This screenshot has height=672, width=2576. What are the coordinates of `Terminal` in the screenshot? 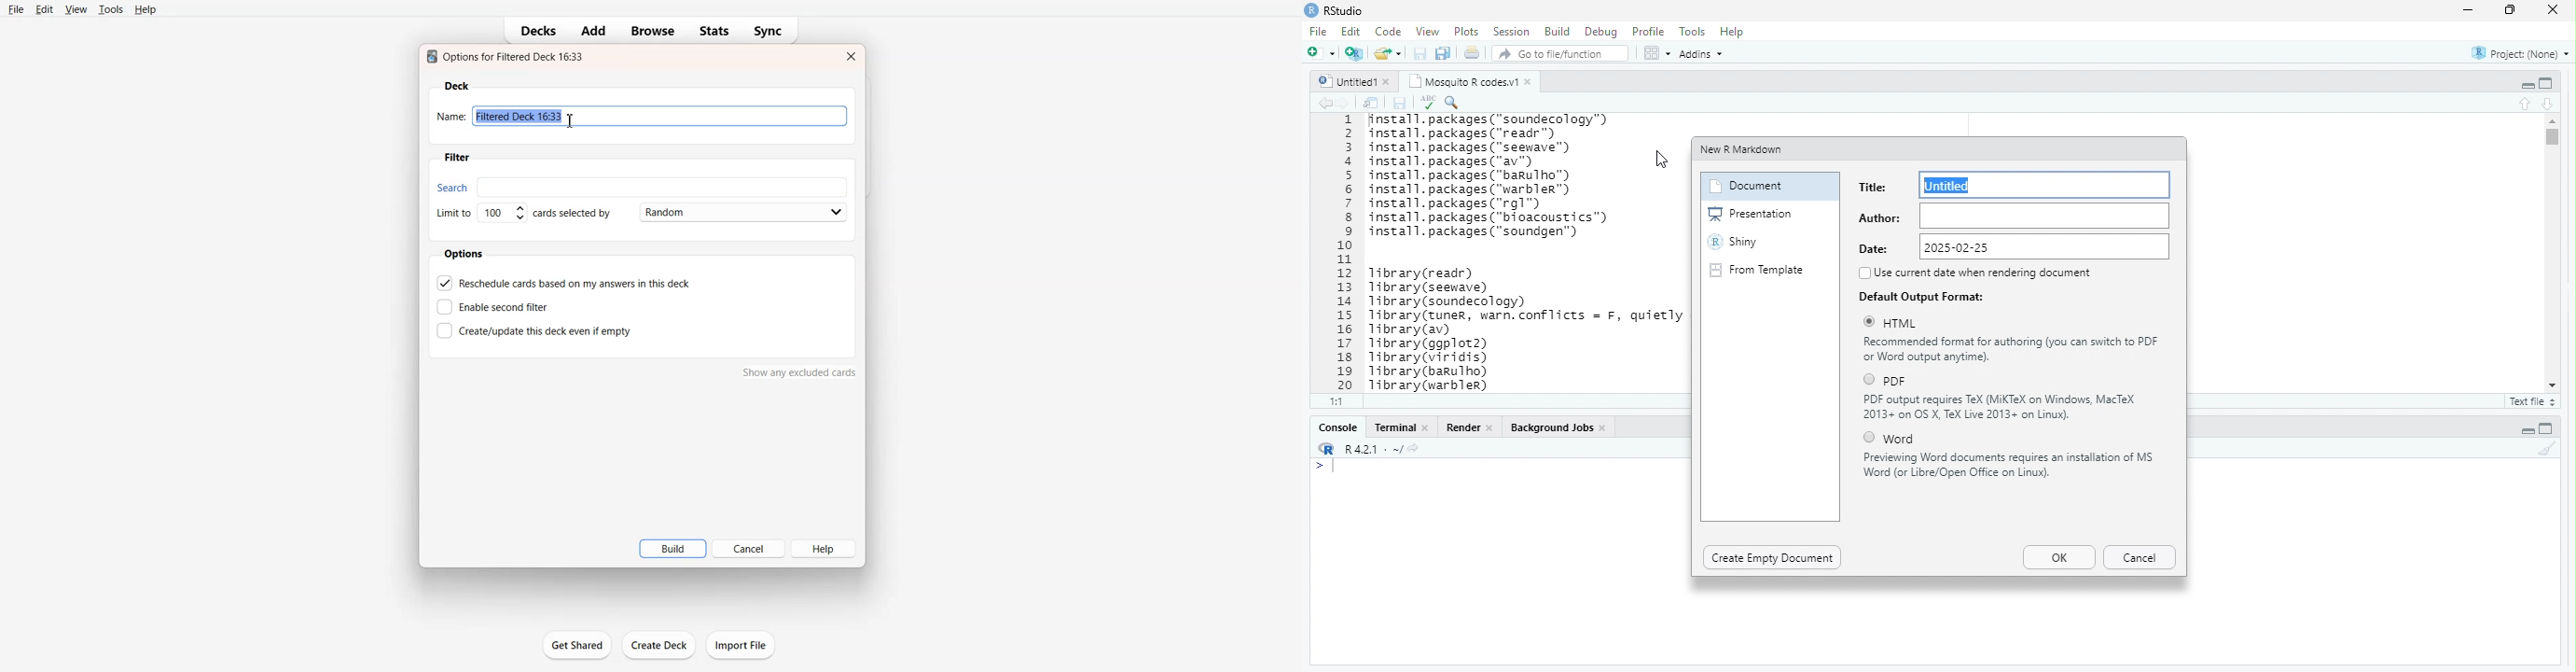 It's located at (1395, 427).